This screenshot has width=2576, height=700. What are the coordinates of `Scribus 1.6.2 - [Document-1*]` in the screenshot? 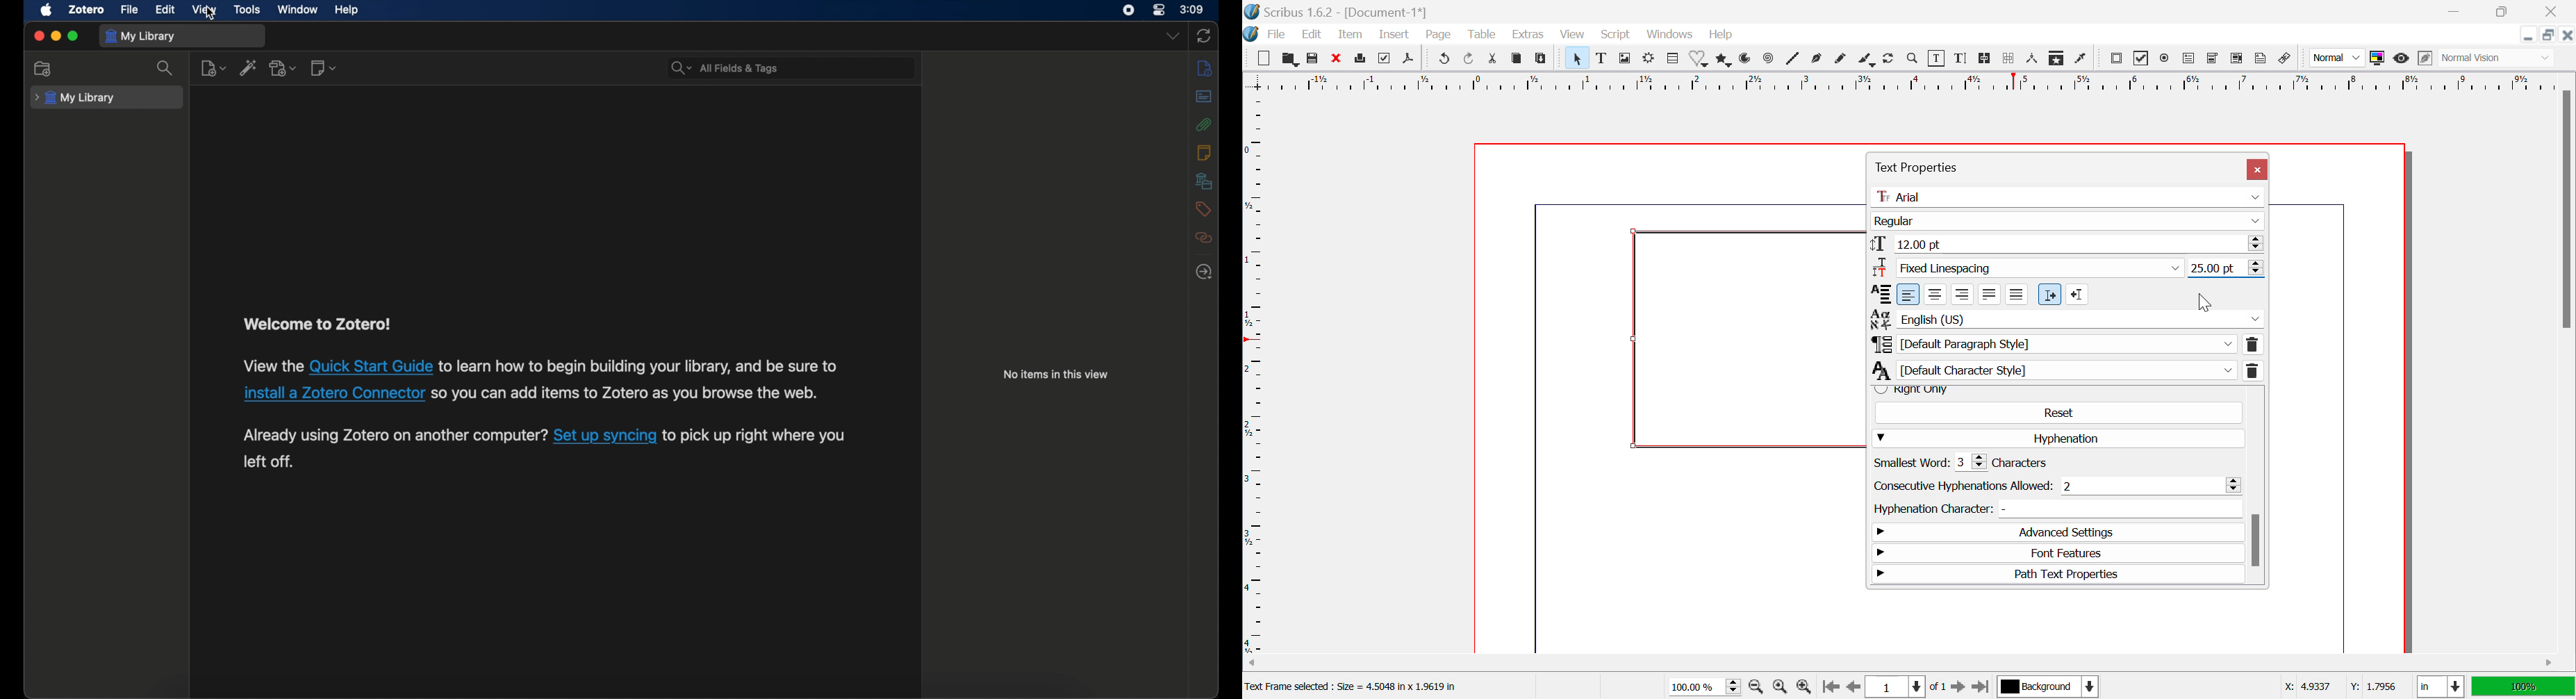 It's located at (1353, 10).